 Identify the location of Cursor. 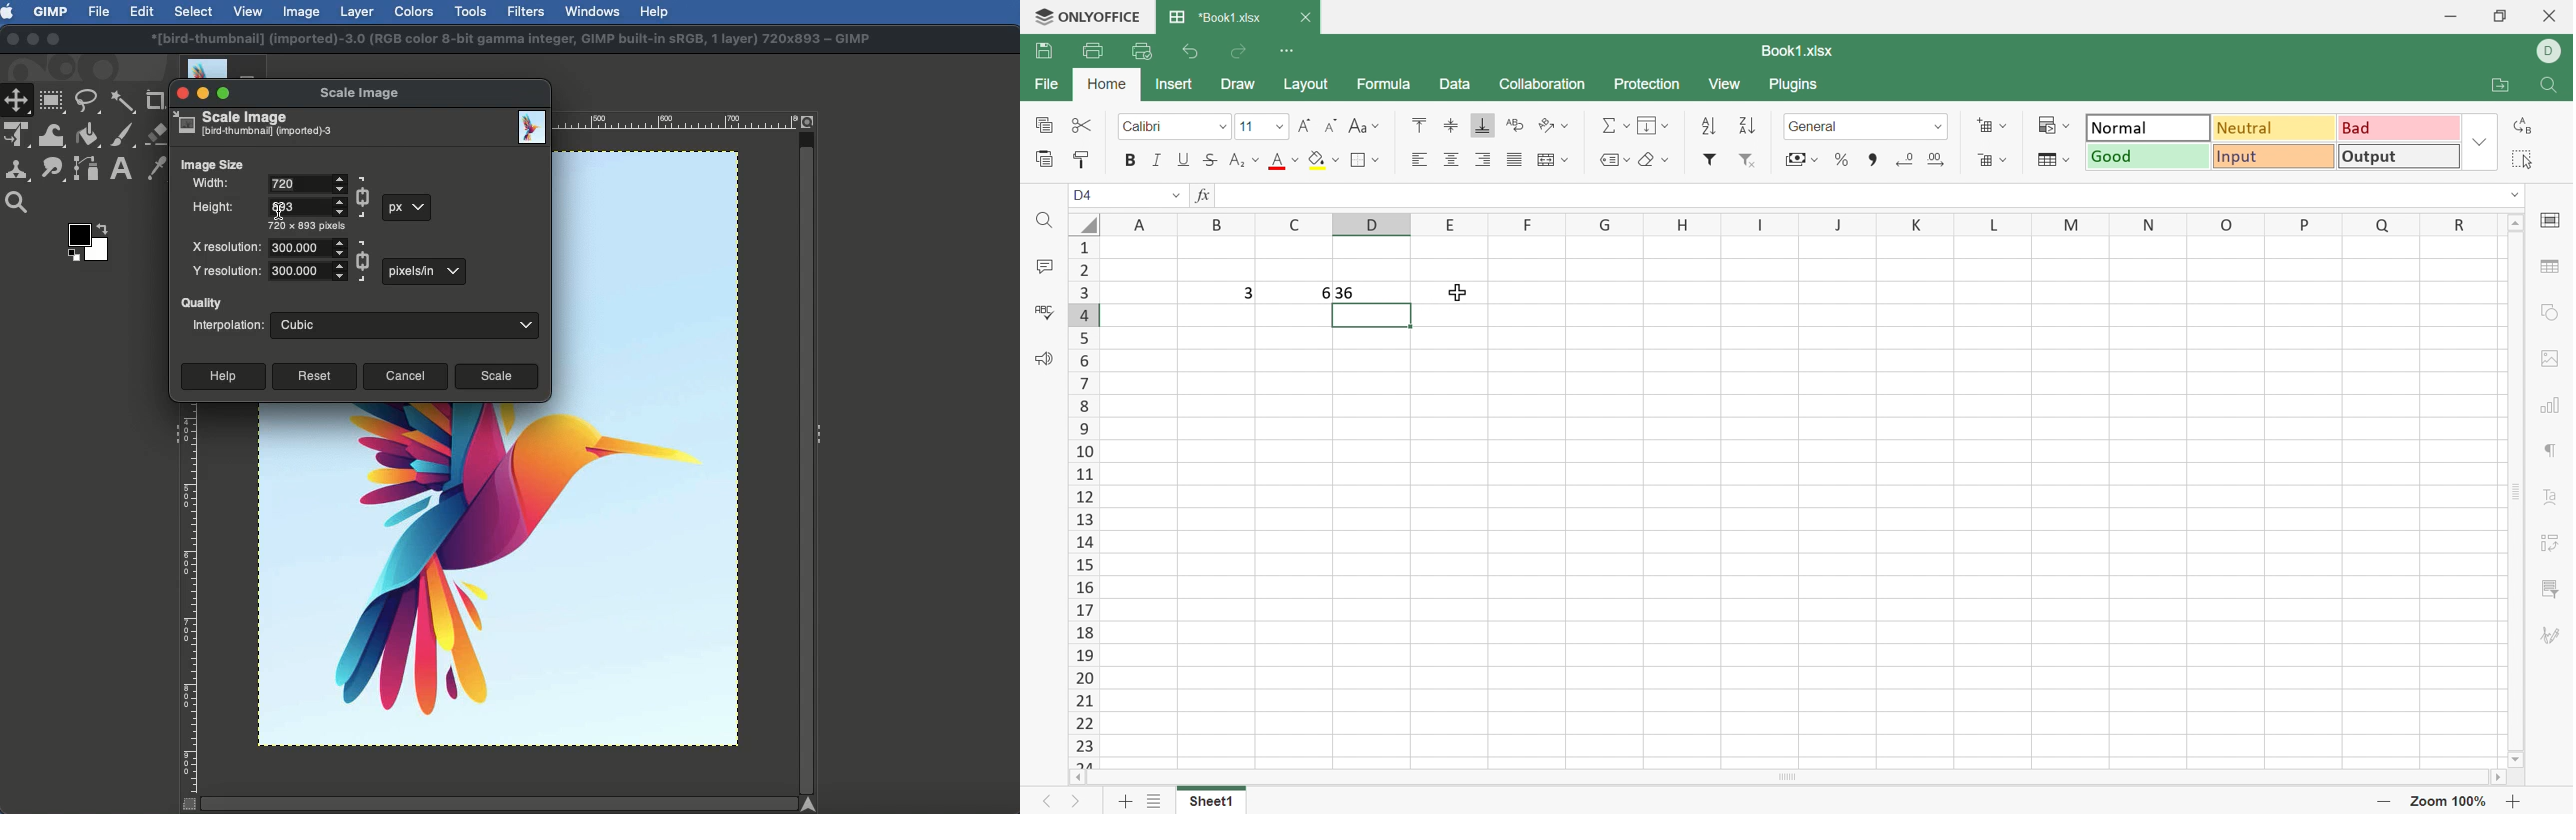
(1459, 293).